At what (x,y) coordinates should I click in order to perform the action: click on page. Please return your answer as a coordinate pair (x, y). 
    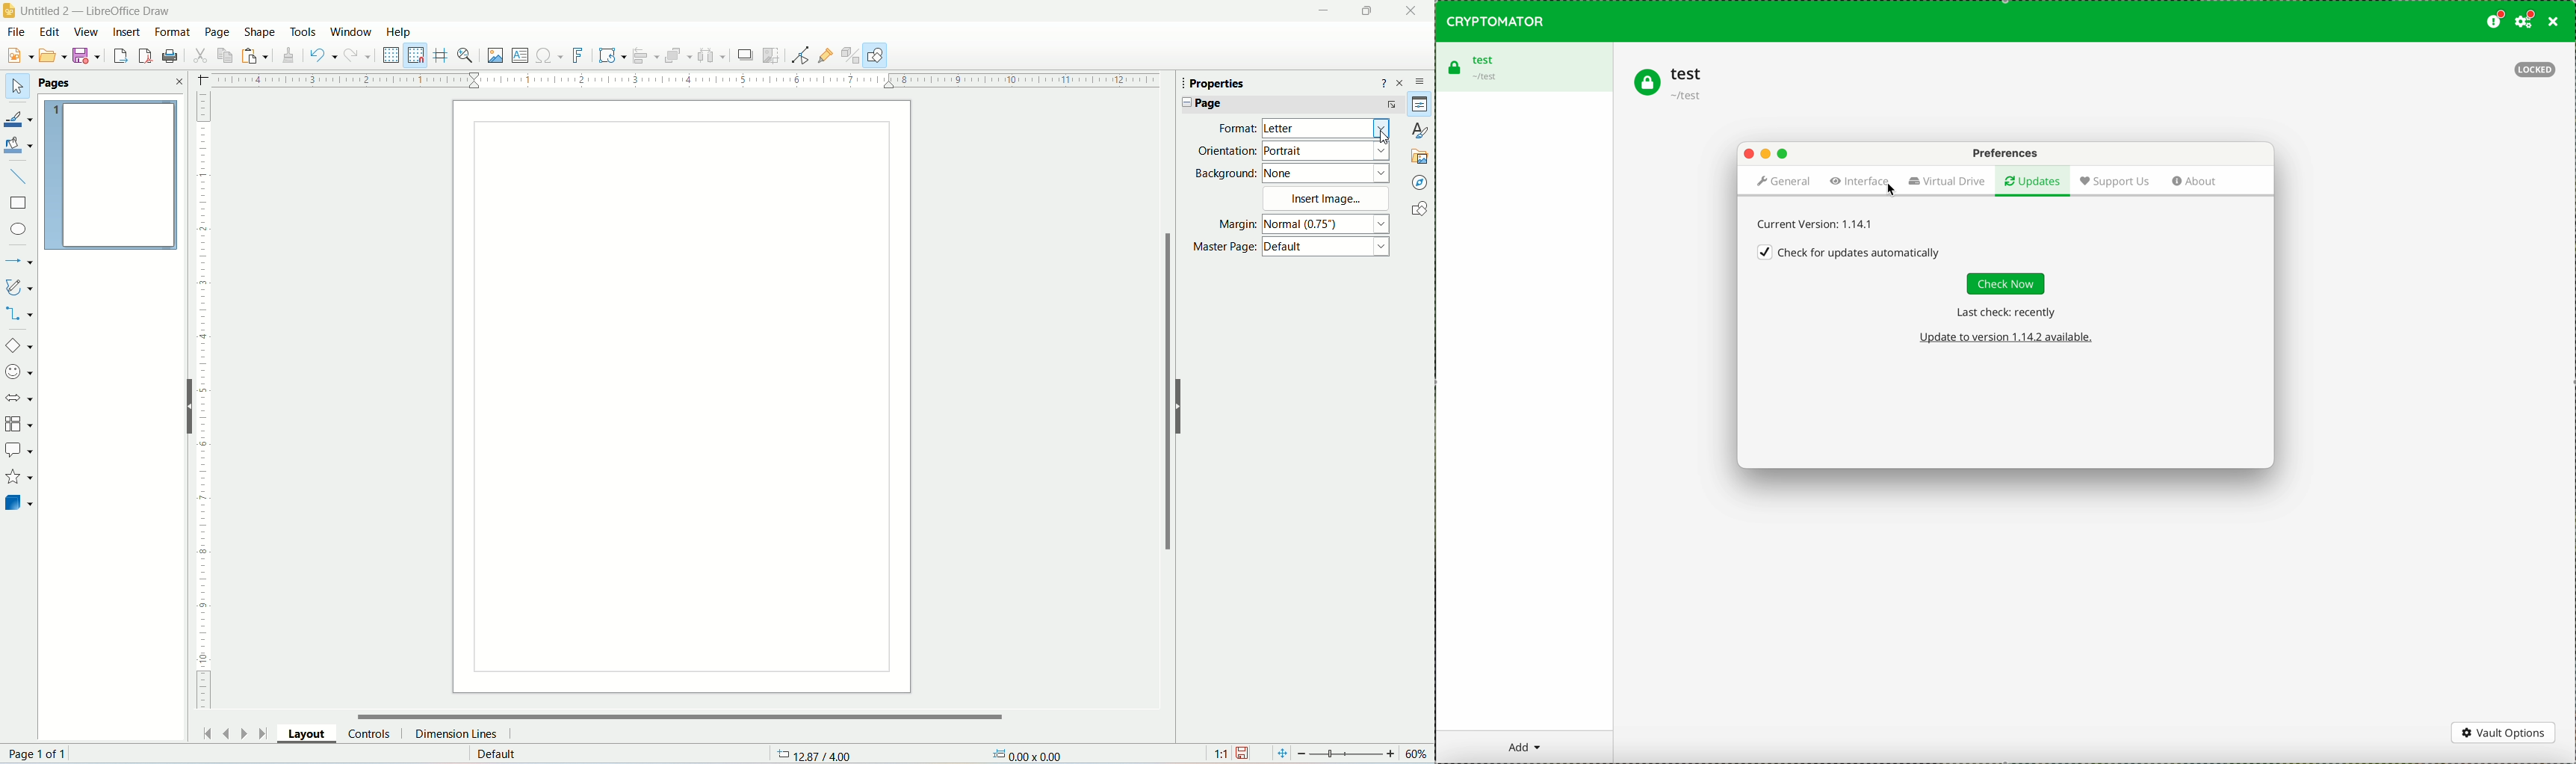
    Looking at the image, I should click on (40, 754).